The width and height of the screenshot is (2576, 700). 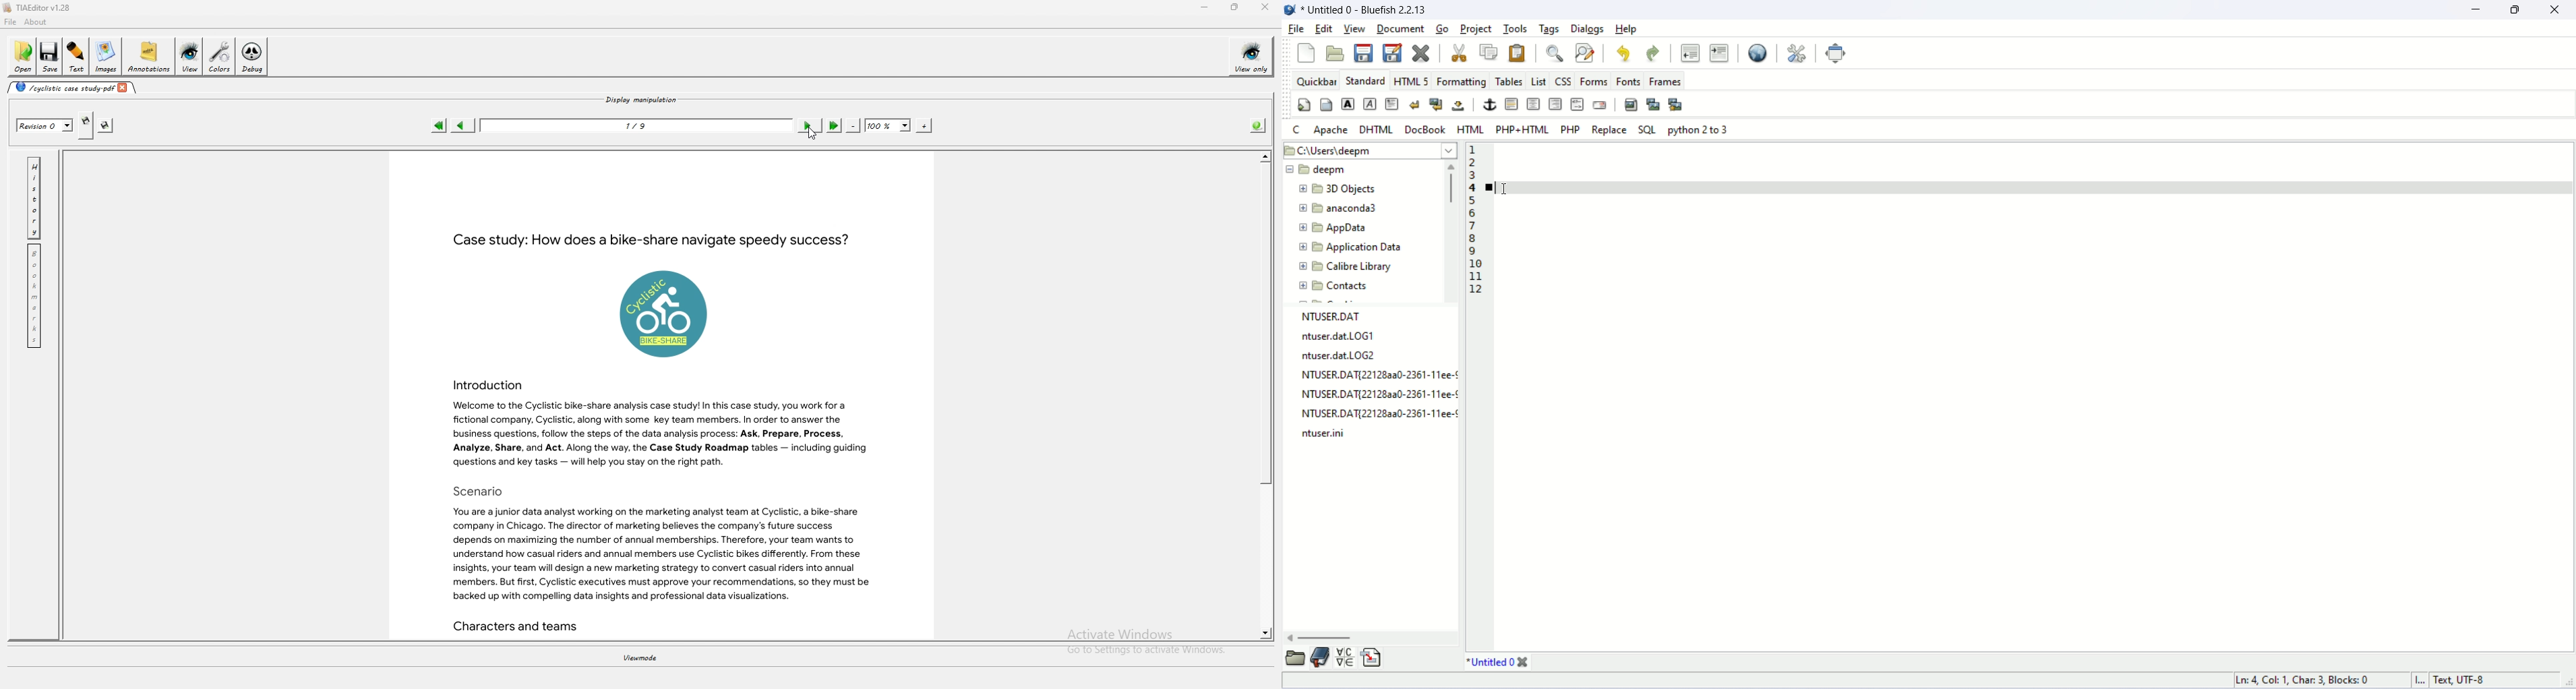 What do you see at coordinates (85, 125) in the screenshot?
I see `create new revision` at bounding box center [85, 125].